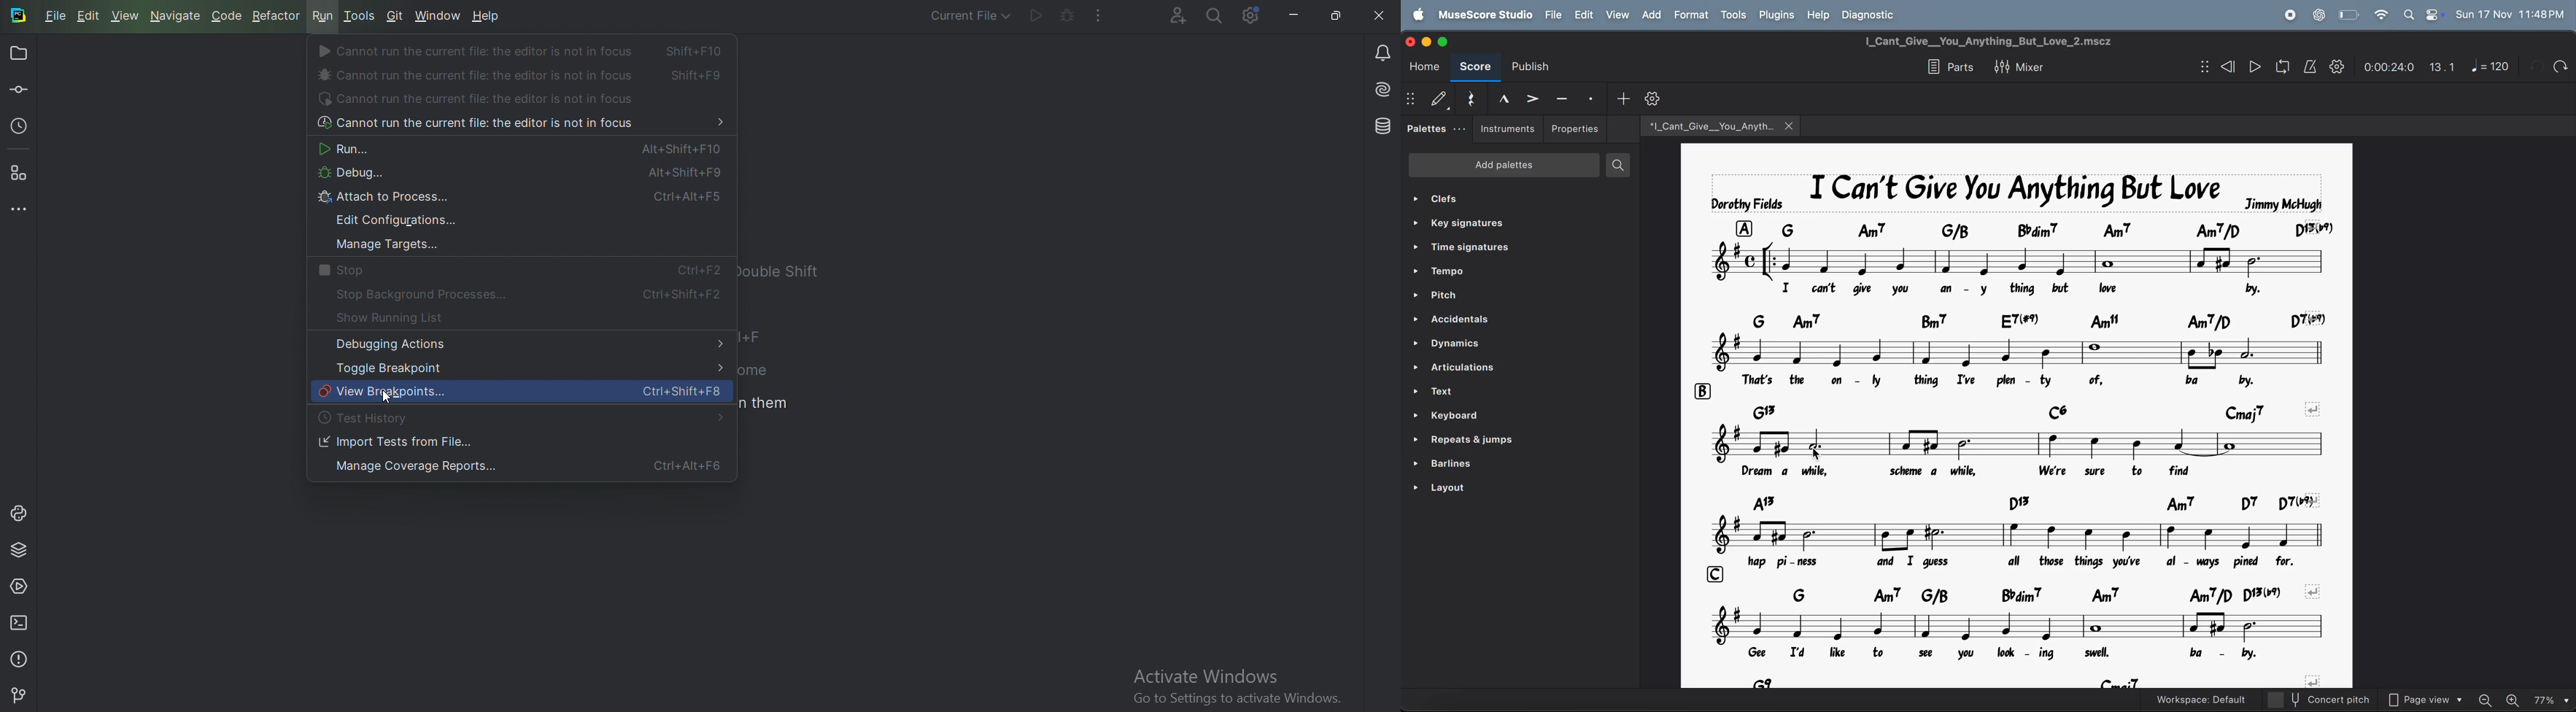 Image resolution: width=2576 pixels, height=728 pixels. I want to click on repeats and jump, so click(1494, 441).